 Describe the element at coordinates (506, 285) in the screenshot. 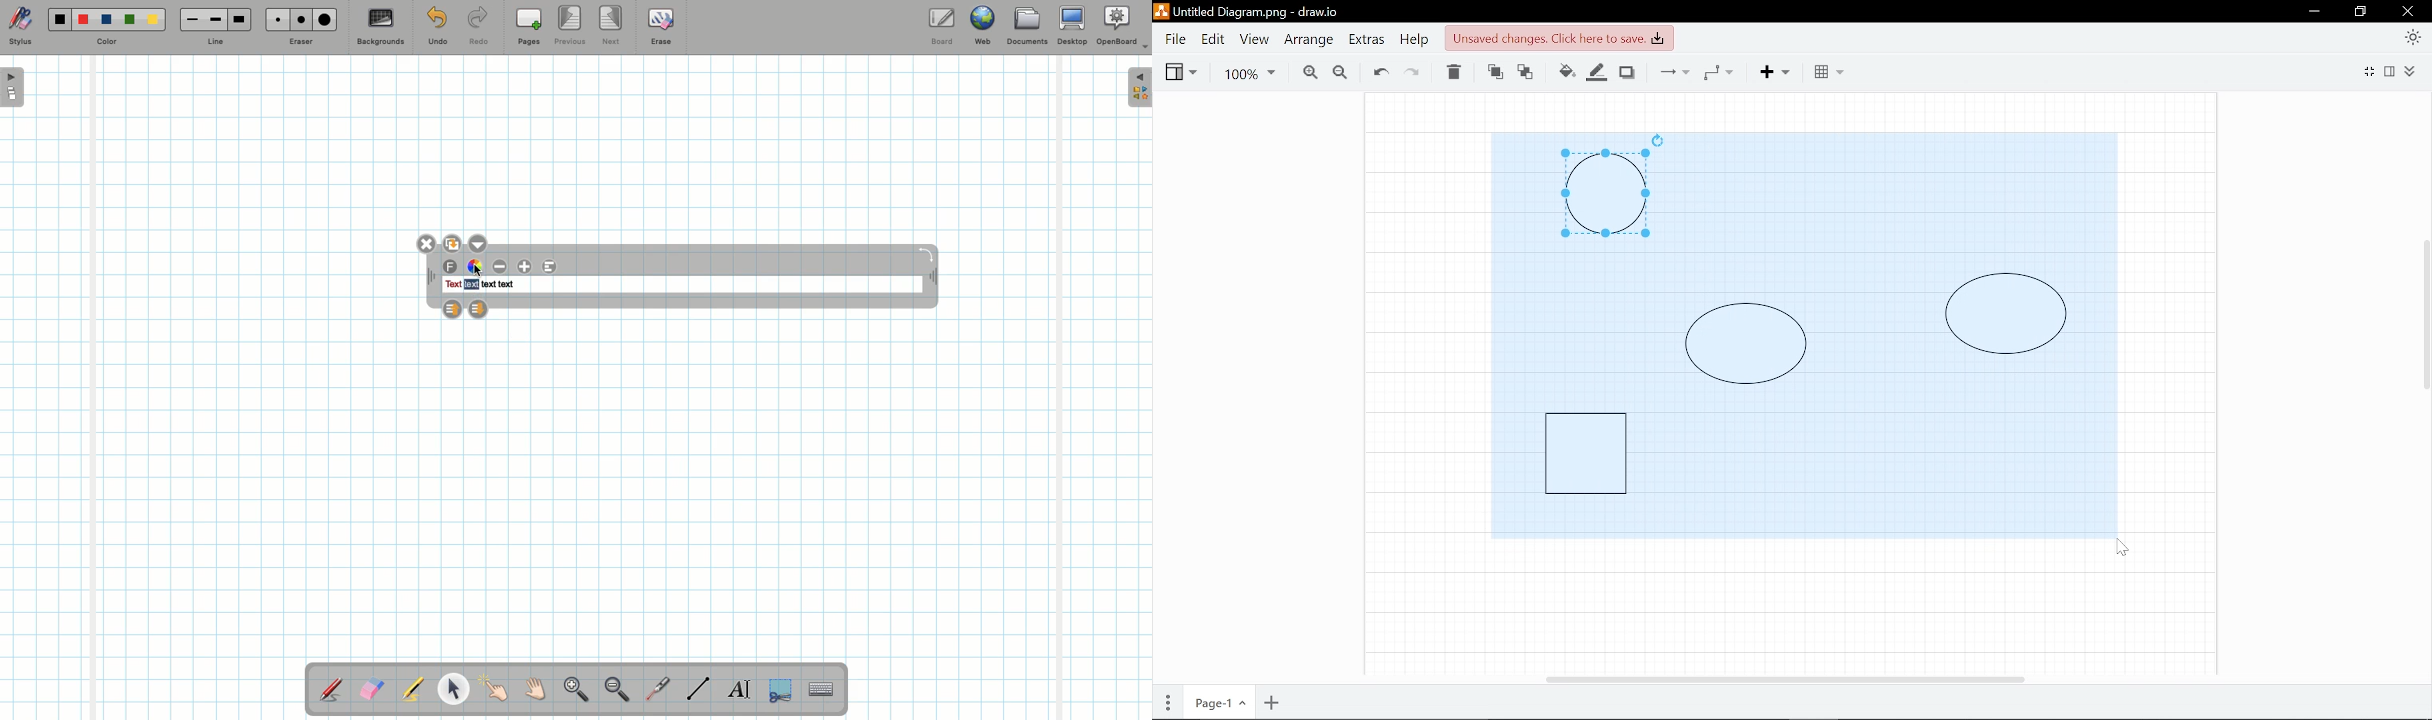

I see `text` at that location.